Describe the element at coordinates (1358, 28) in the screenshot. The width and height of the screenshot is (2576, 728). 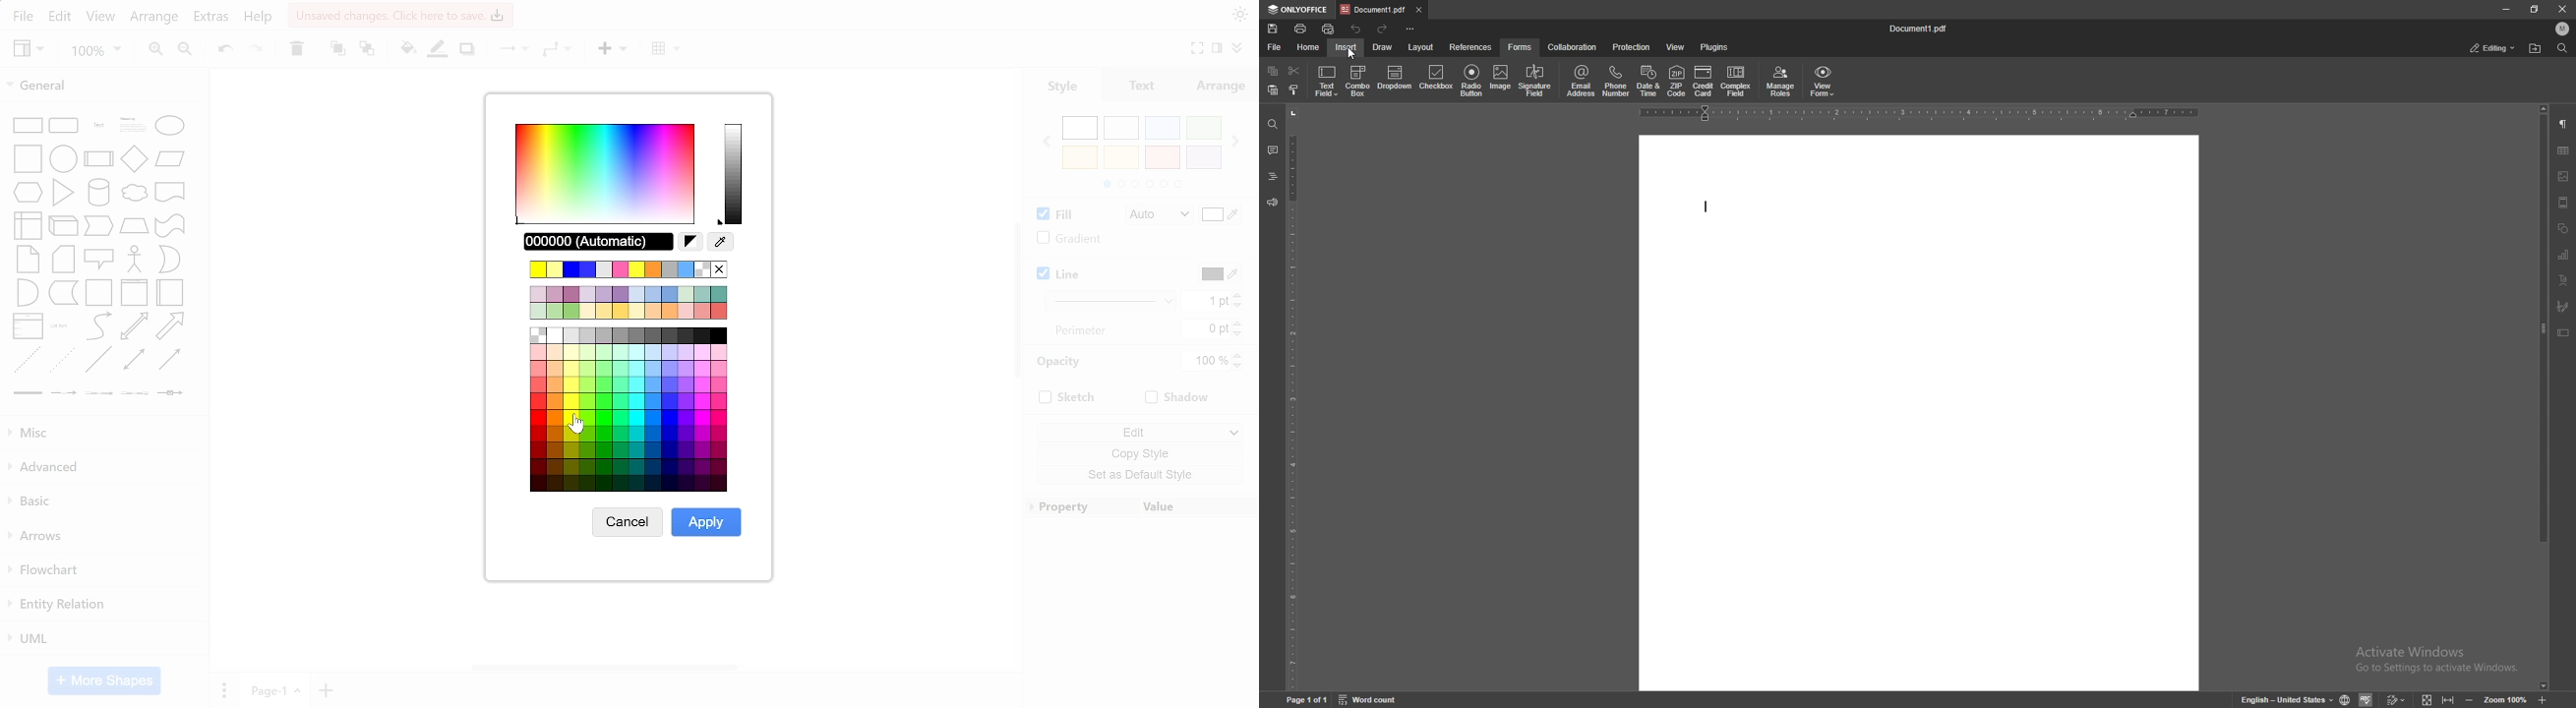
I see `undo` at that location.